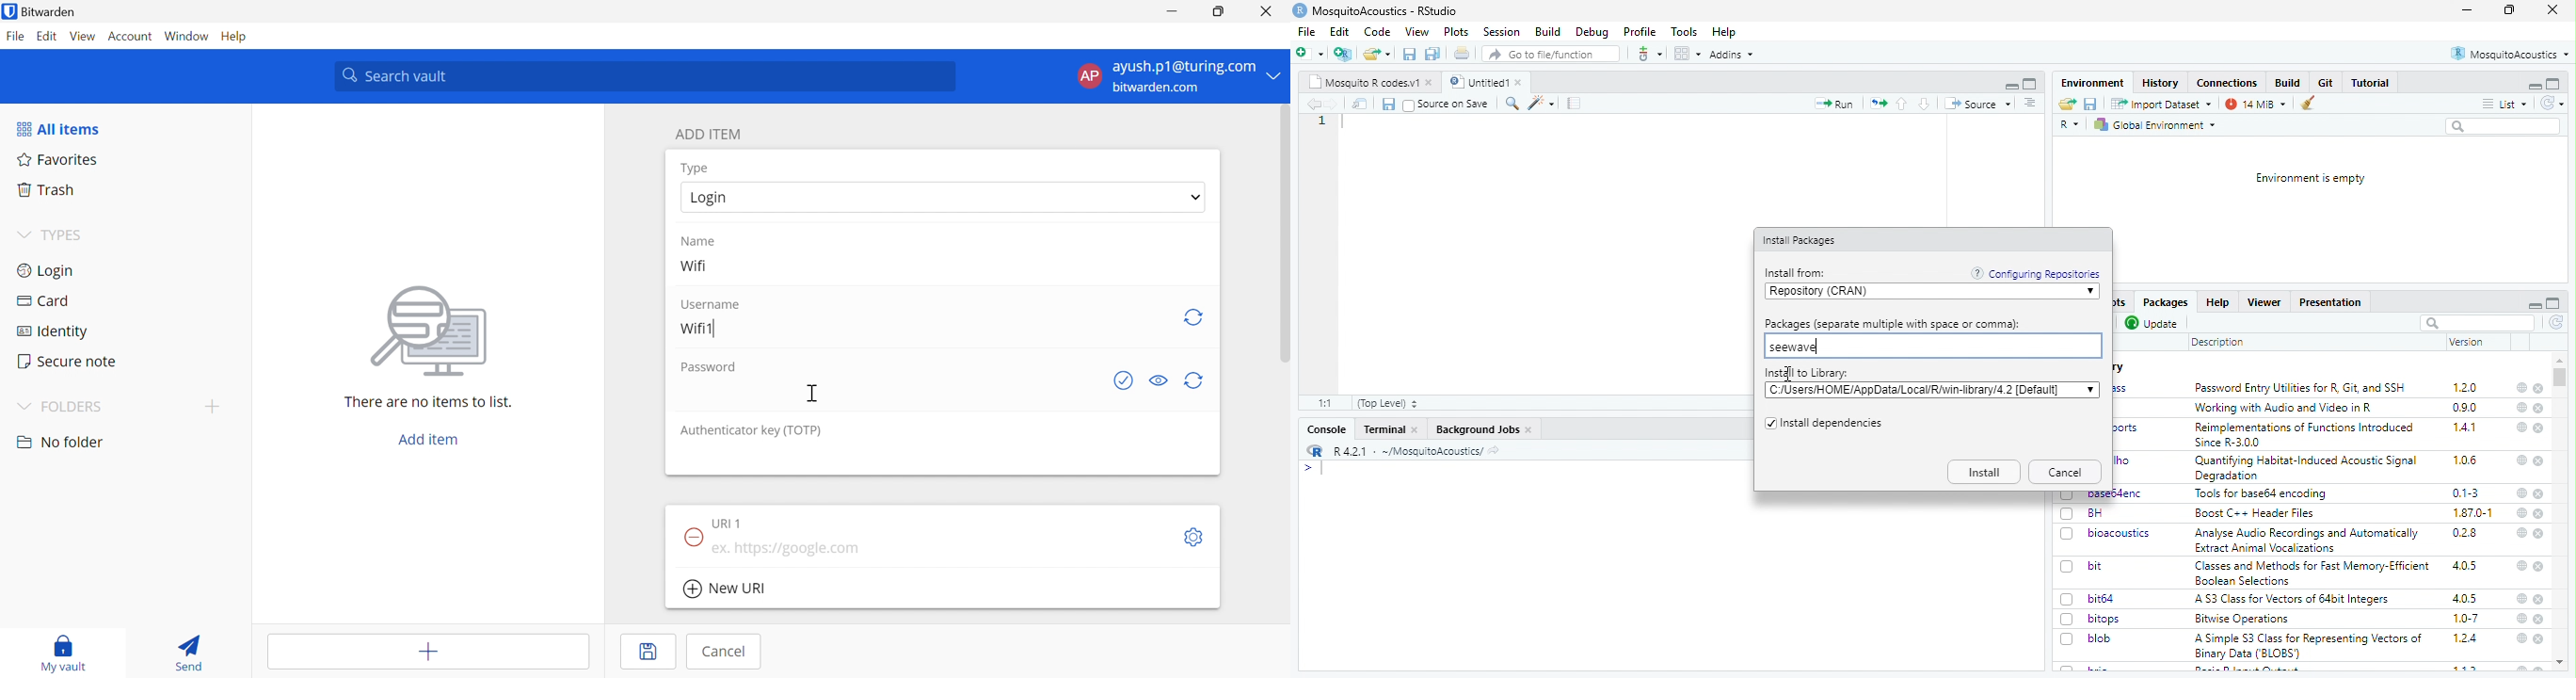 The width and height of the screenshot is (2576, 700). Describe the element at coordinates (1283, 233) in the screenshot. I see `scrollbar` at that location.